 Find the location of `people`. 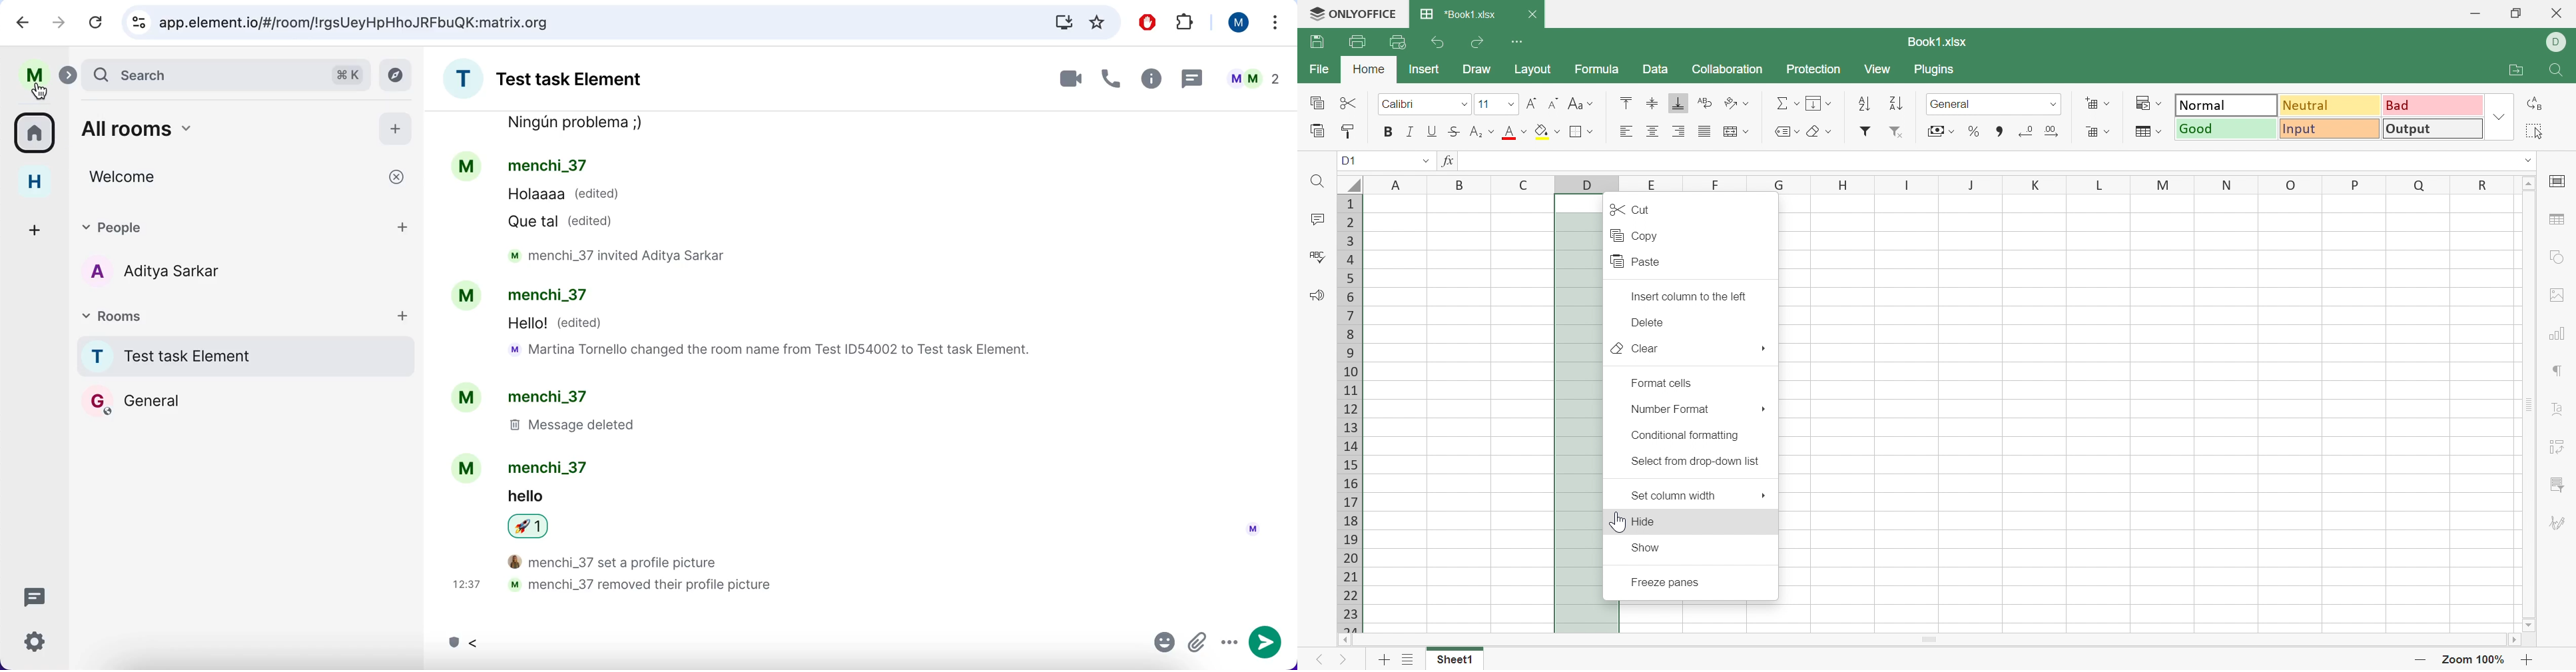

people is located at coordinates (220, 228).